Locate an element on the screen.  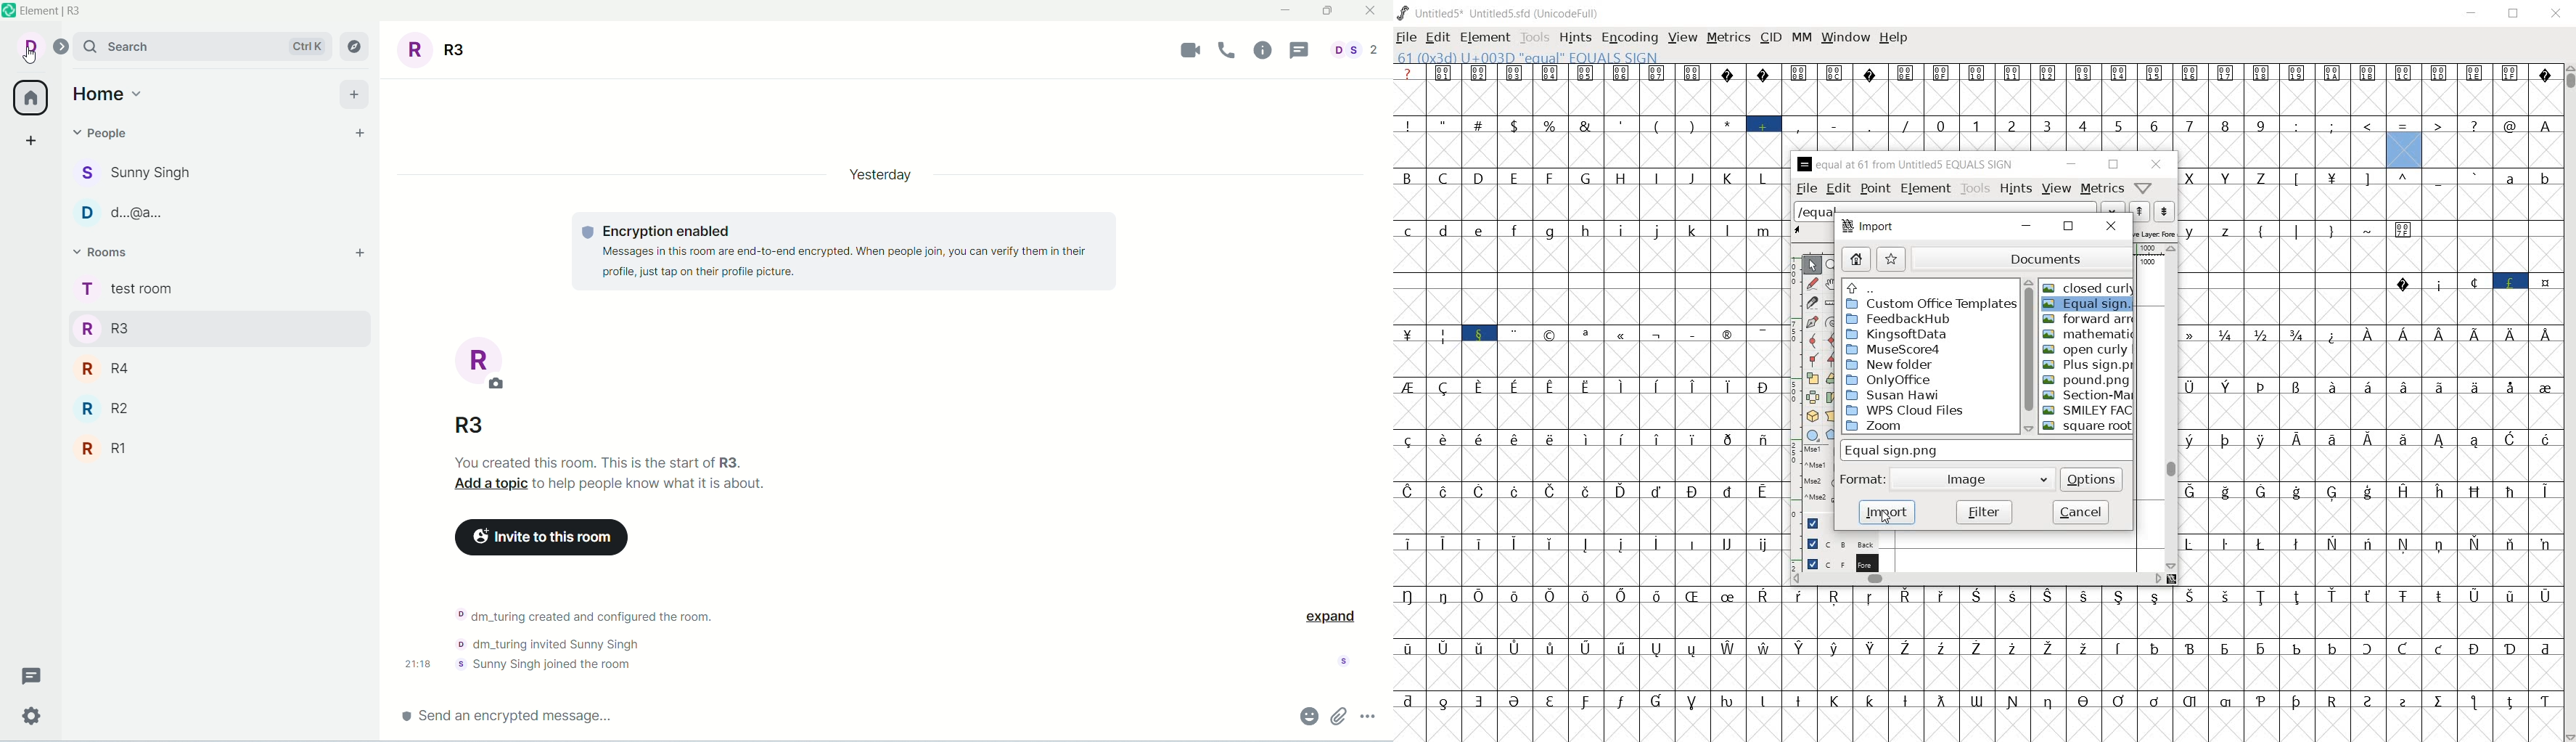
view is located at coordinates (2056, 189).